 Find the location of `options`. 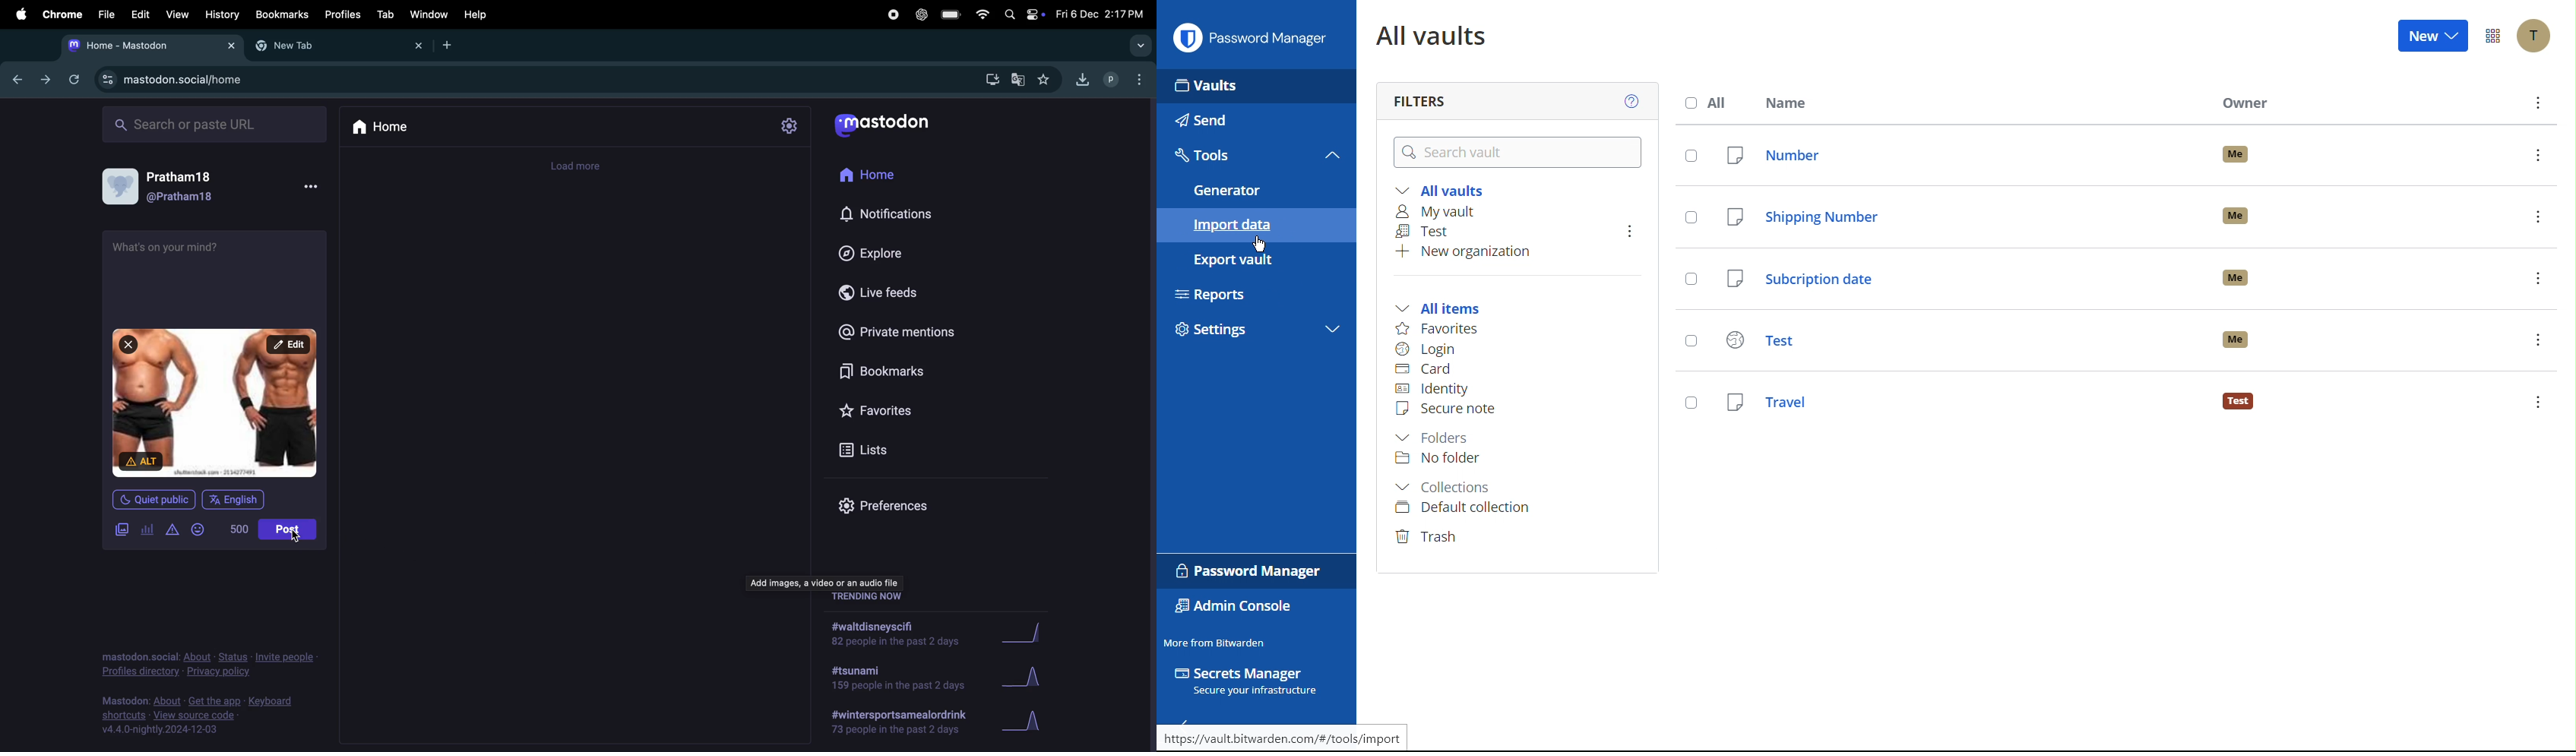

options is located at coordinates (2538, 216).